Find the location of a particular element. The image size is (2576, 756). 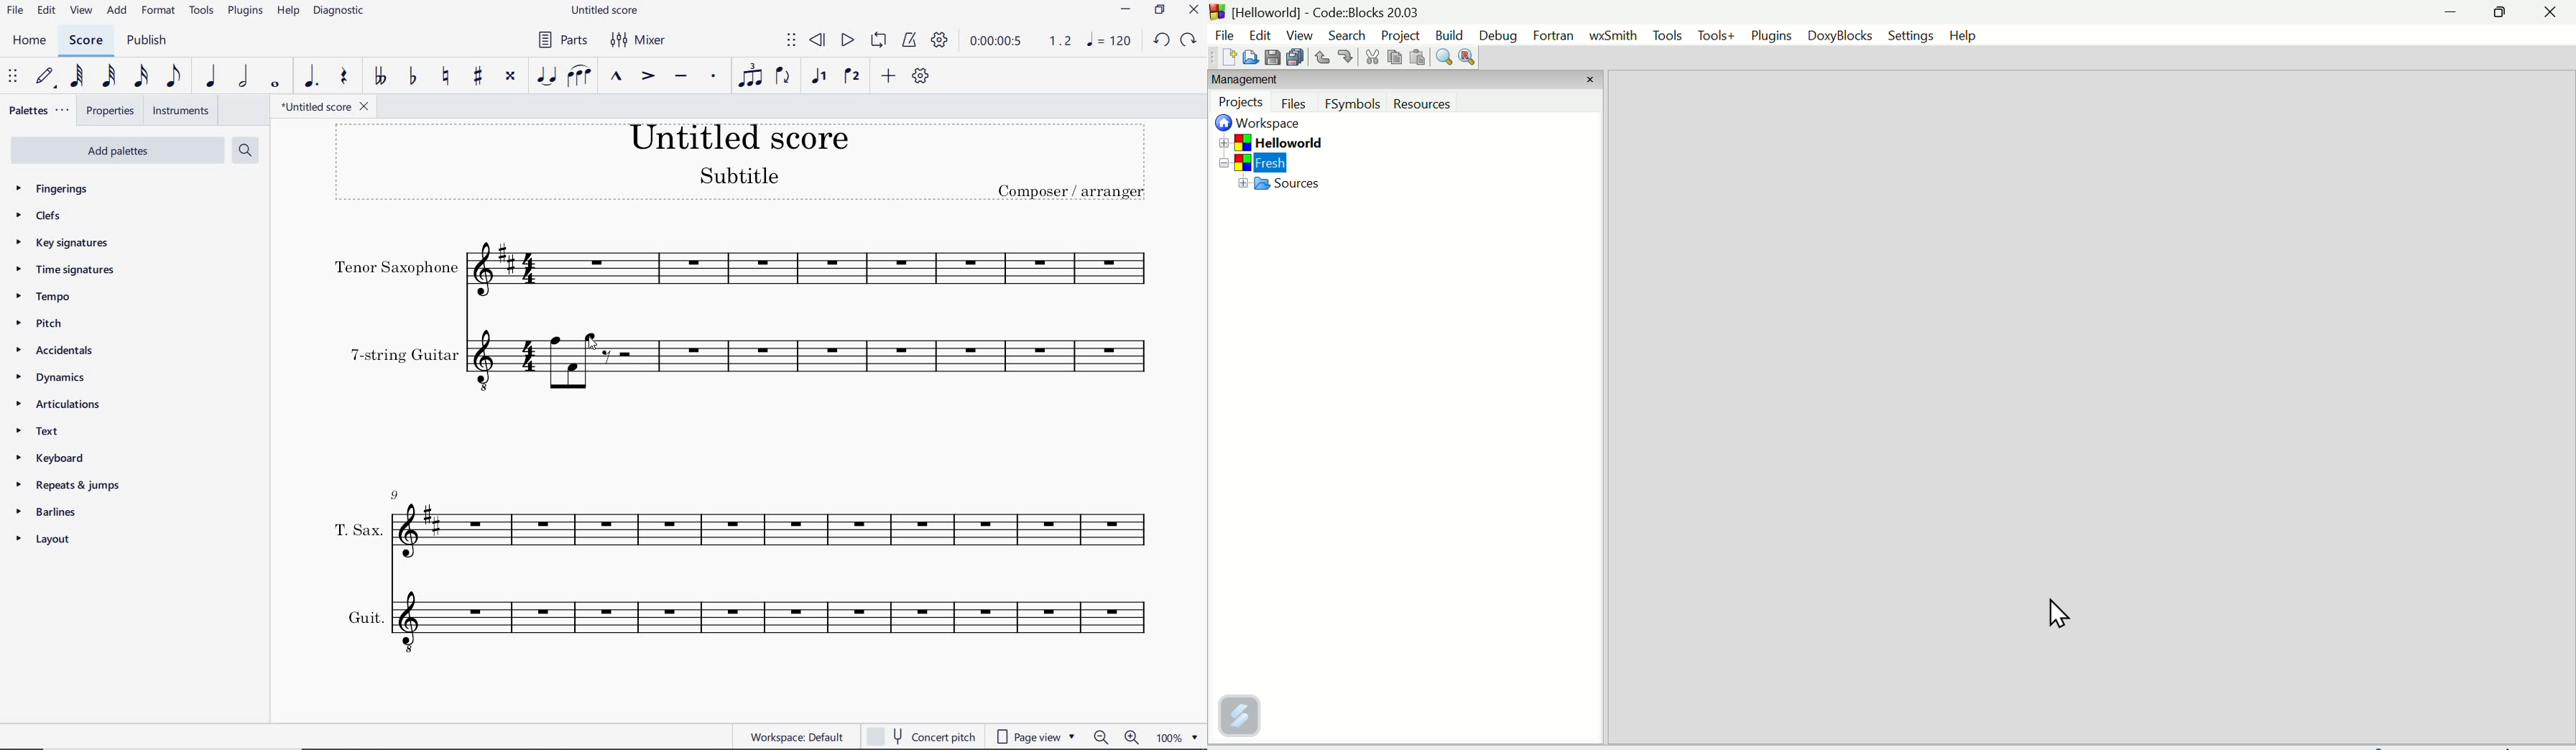

WHOLE NOTE is located at coordinates (274, 85).